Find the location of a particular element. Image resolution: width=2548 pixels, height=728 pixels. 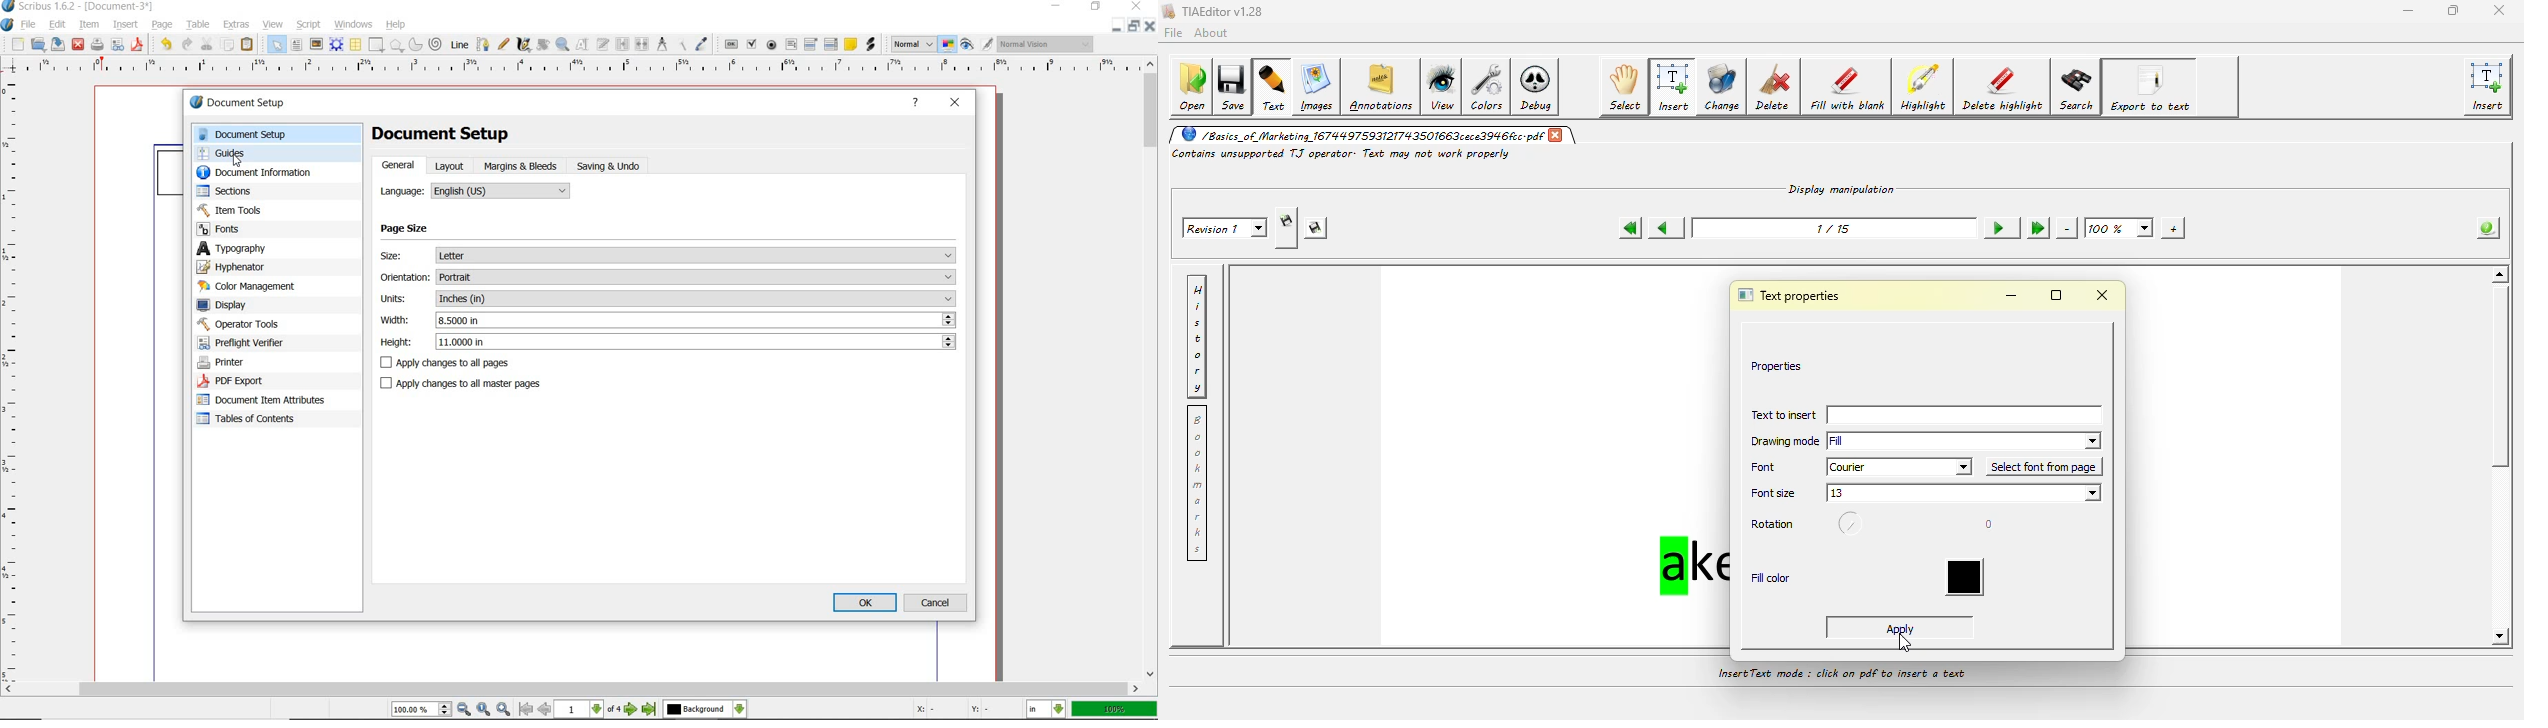

units is located at coordinates (698, 299).